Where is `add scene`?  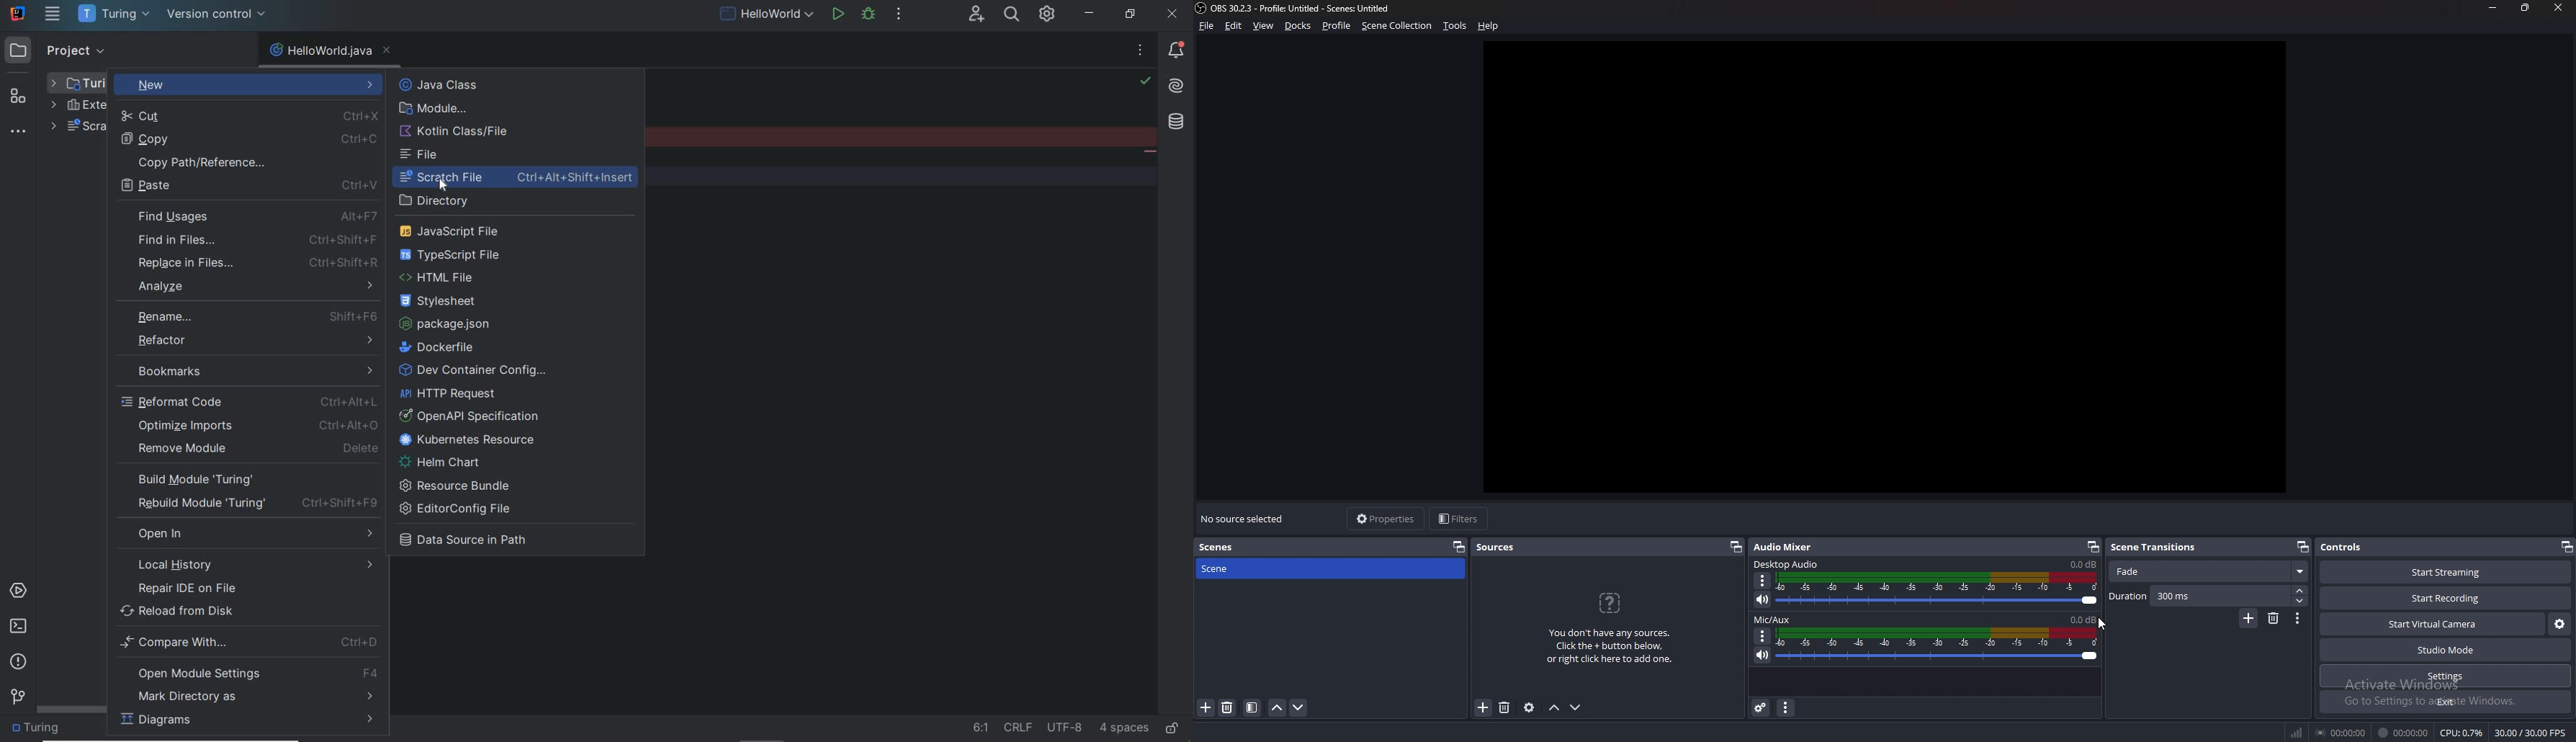
add scene is located at coordinates (1206, 708).